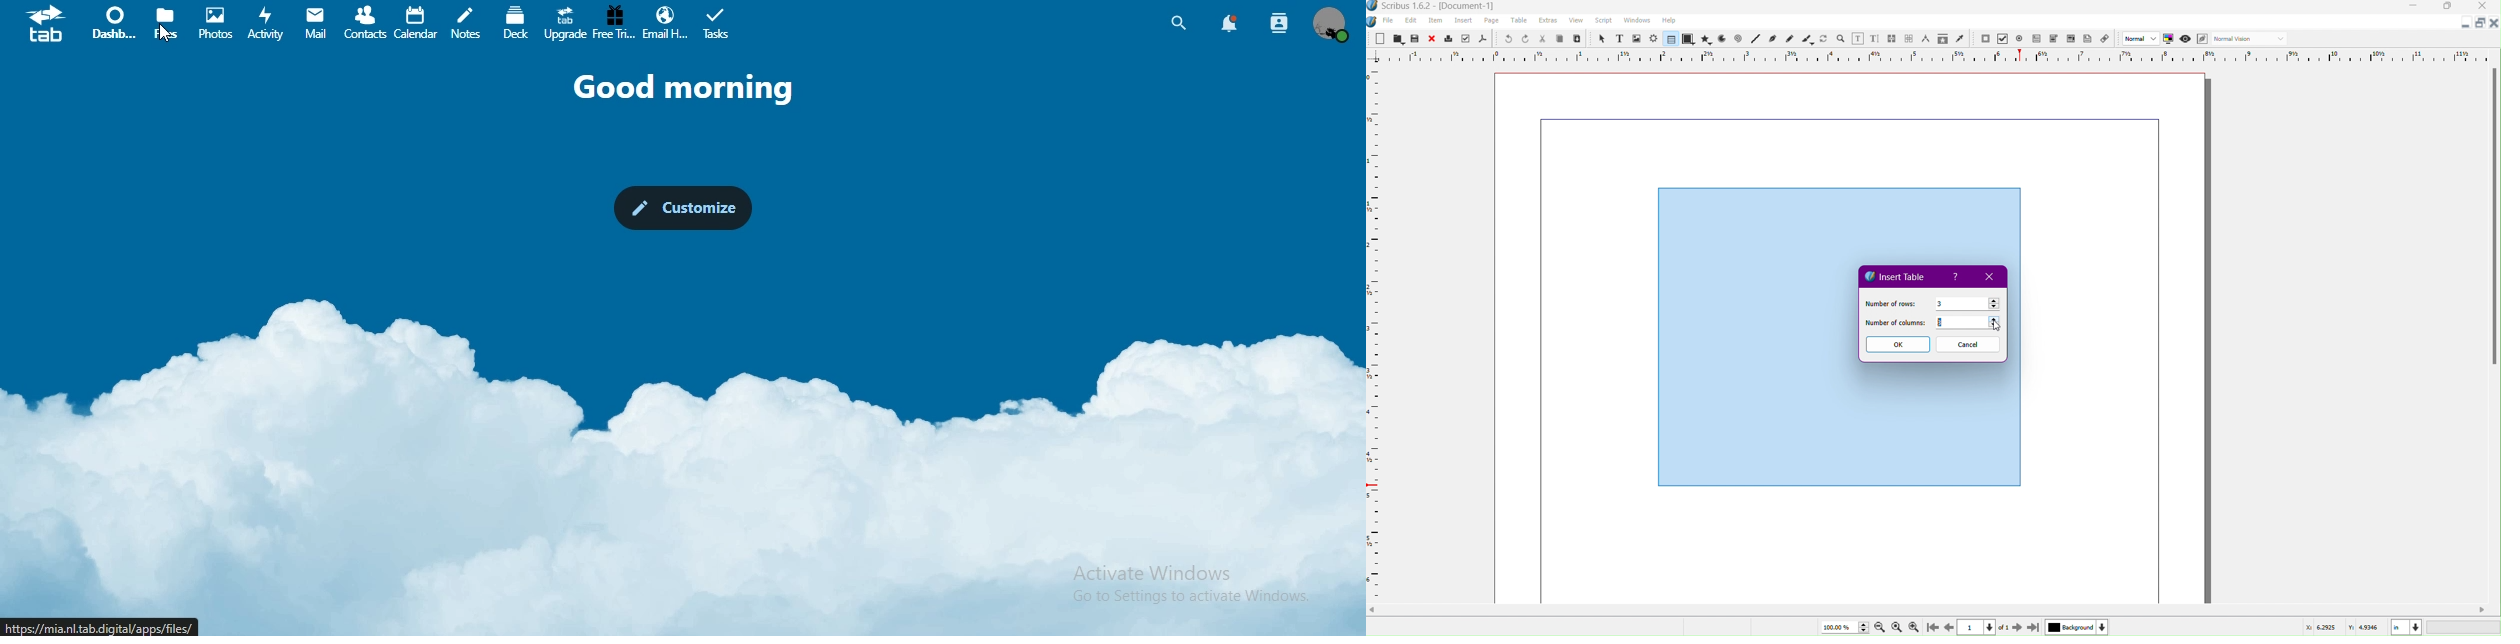  I want to click on files, so click(168, 22).